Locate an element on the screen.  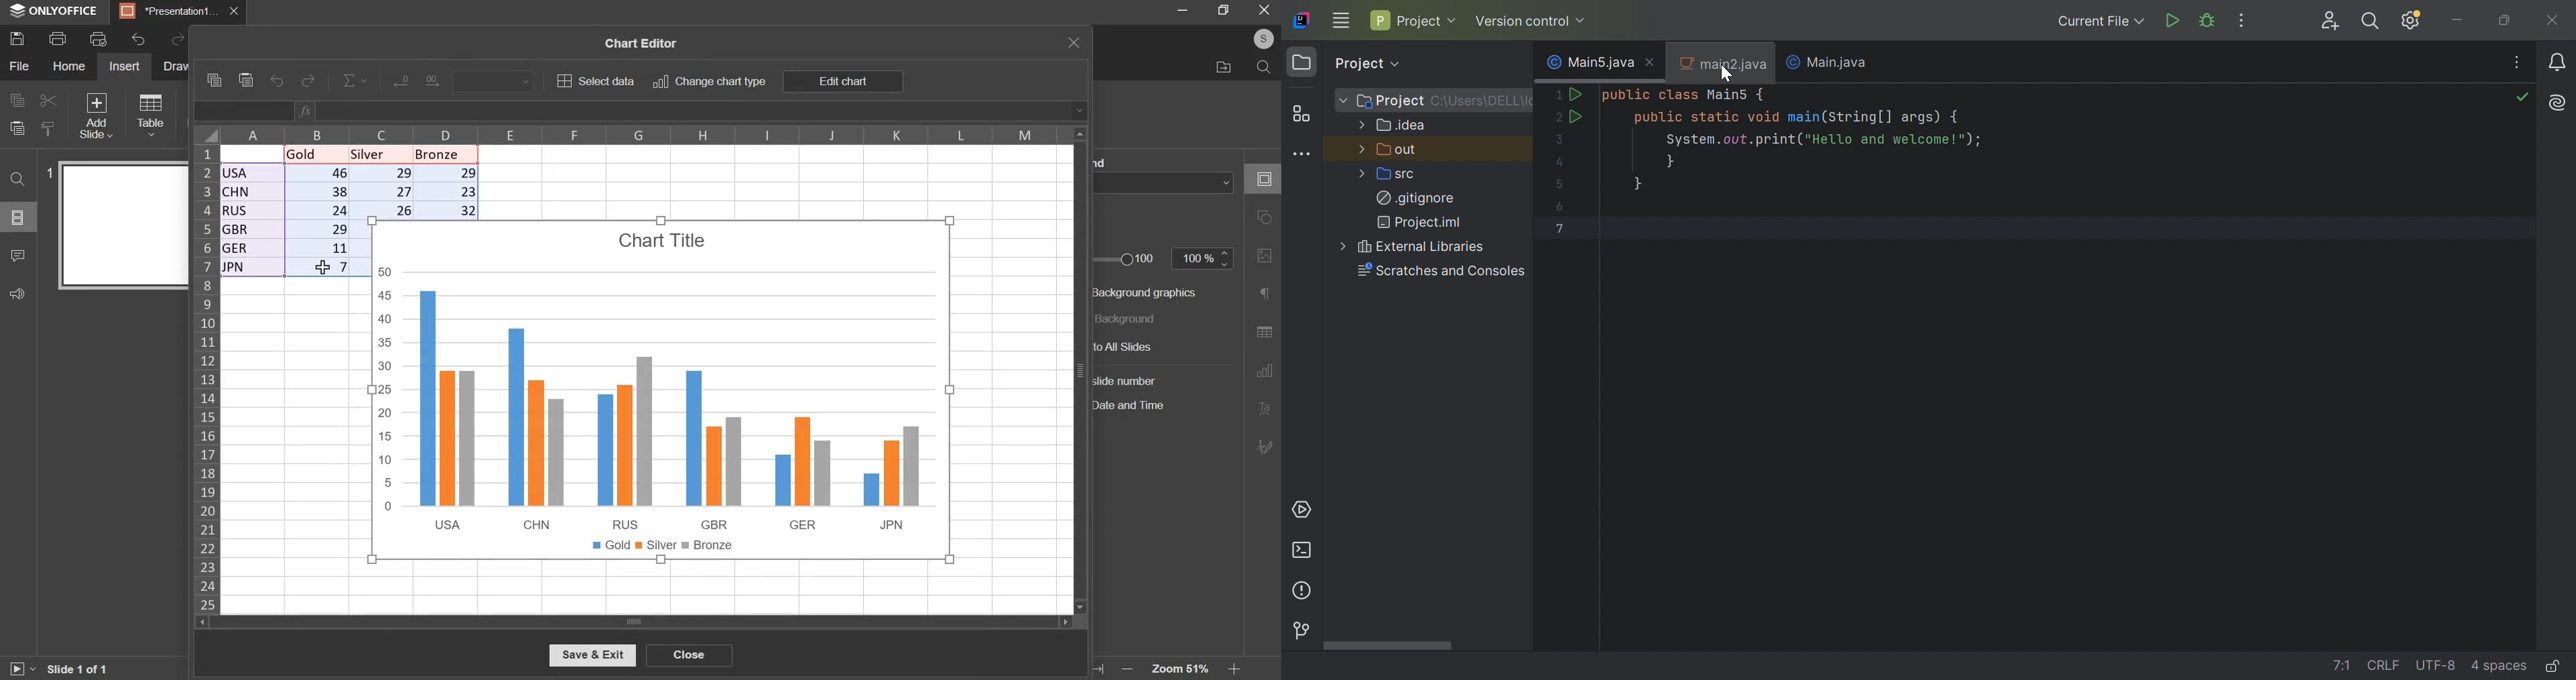
 is located at coordinates (400, 83).